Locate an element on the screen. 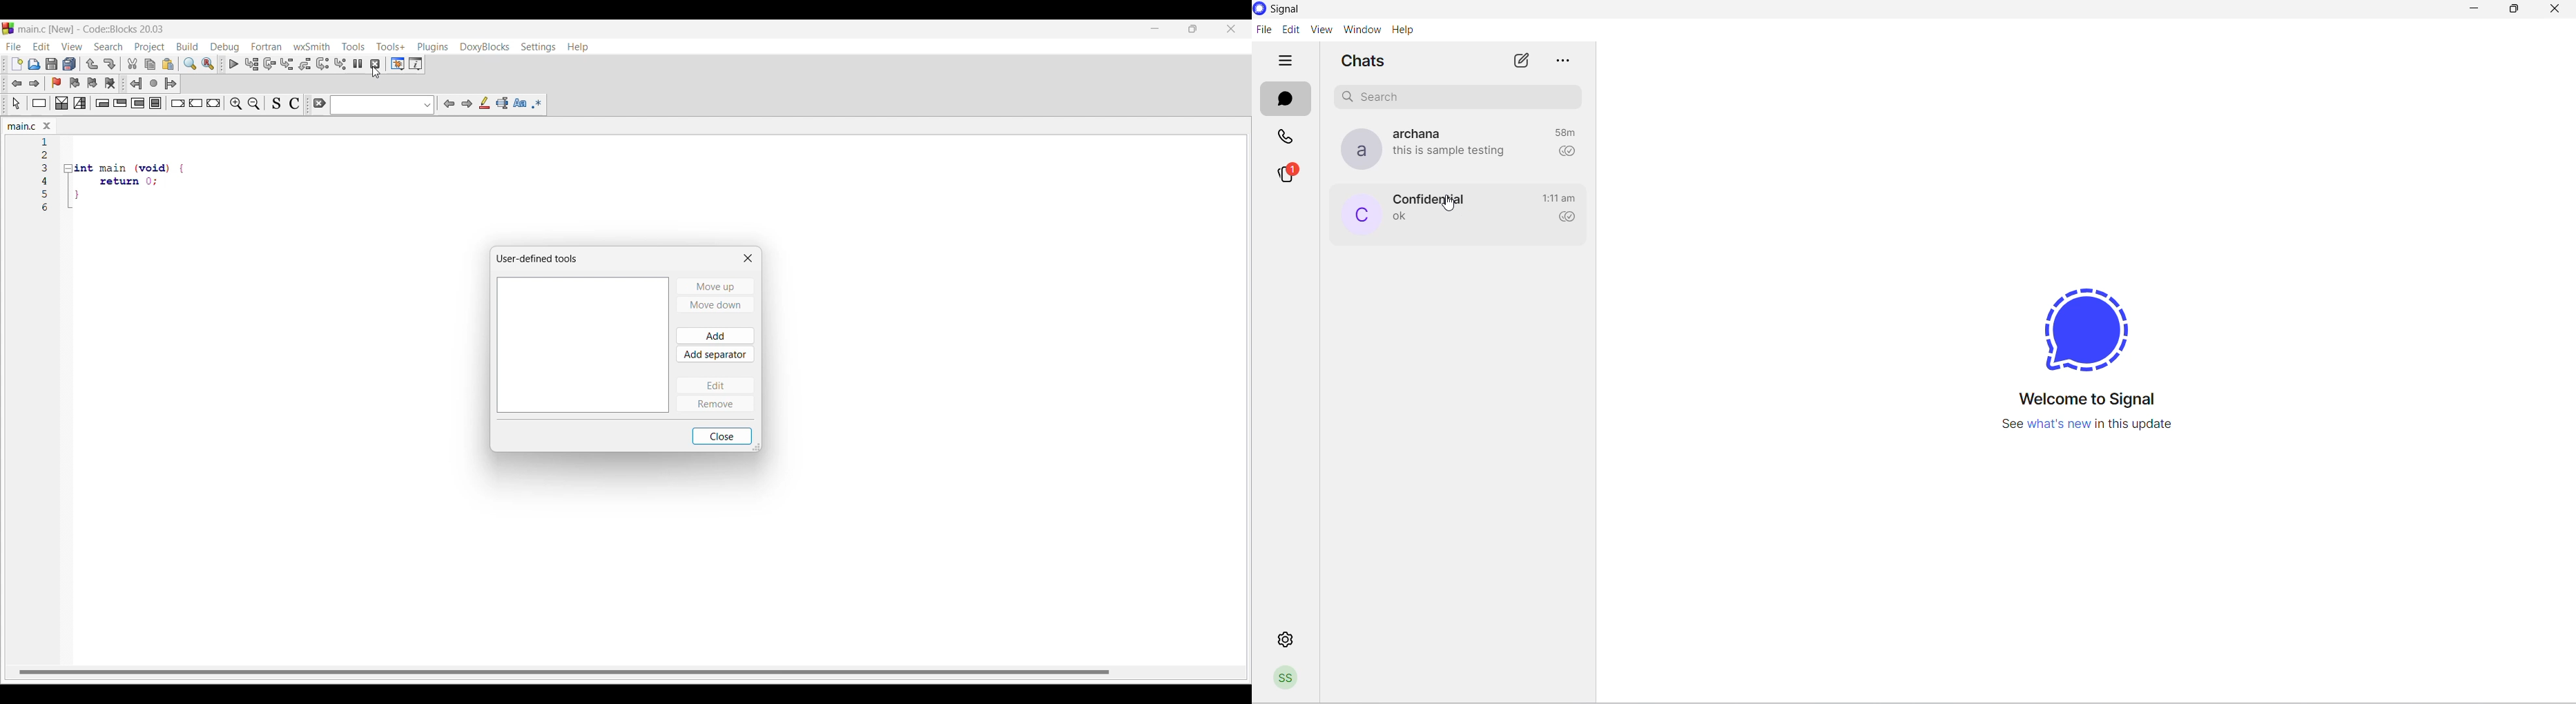 This screenshot has height=728, width=2576. Jump back is located at coordinates (17, 83).